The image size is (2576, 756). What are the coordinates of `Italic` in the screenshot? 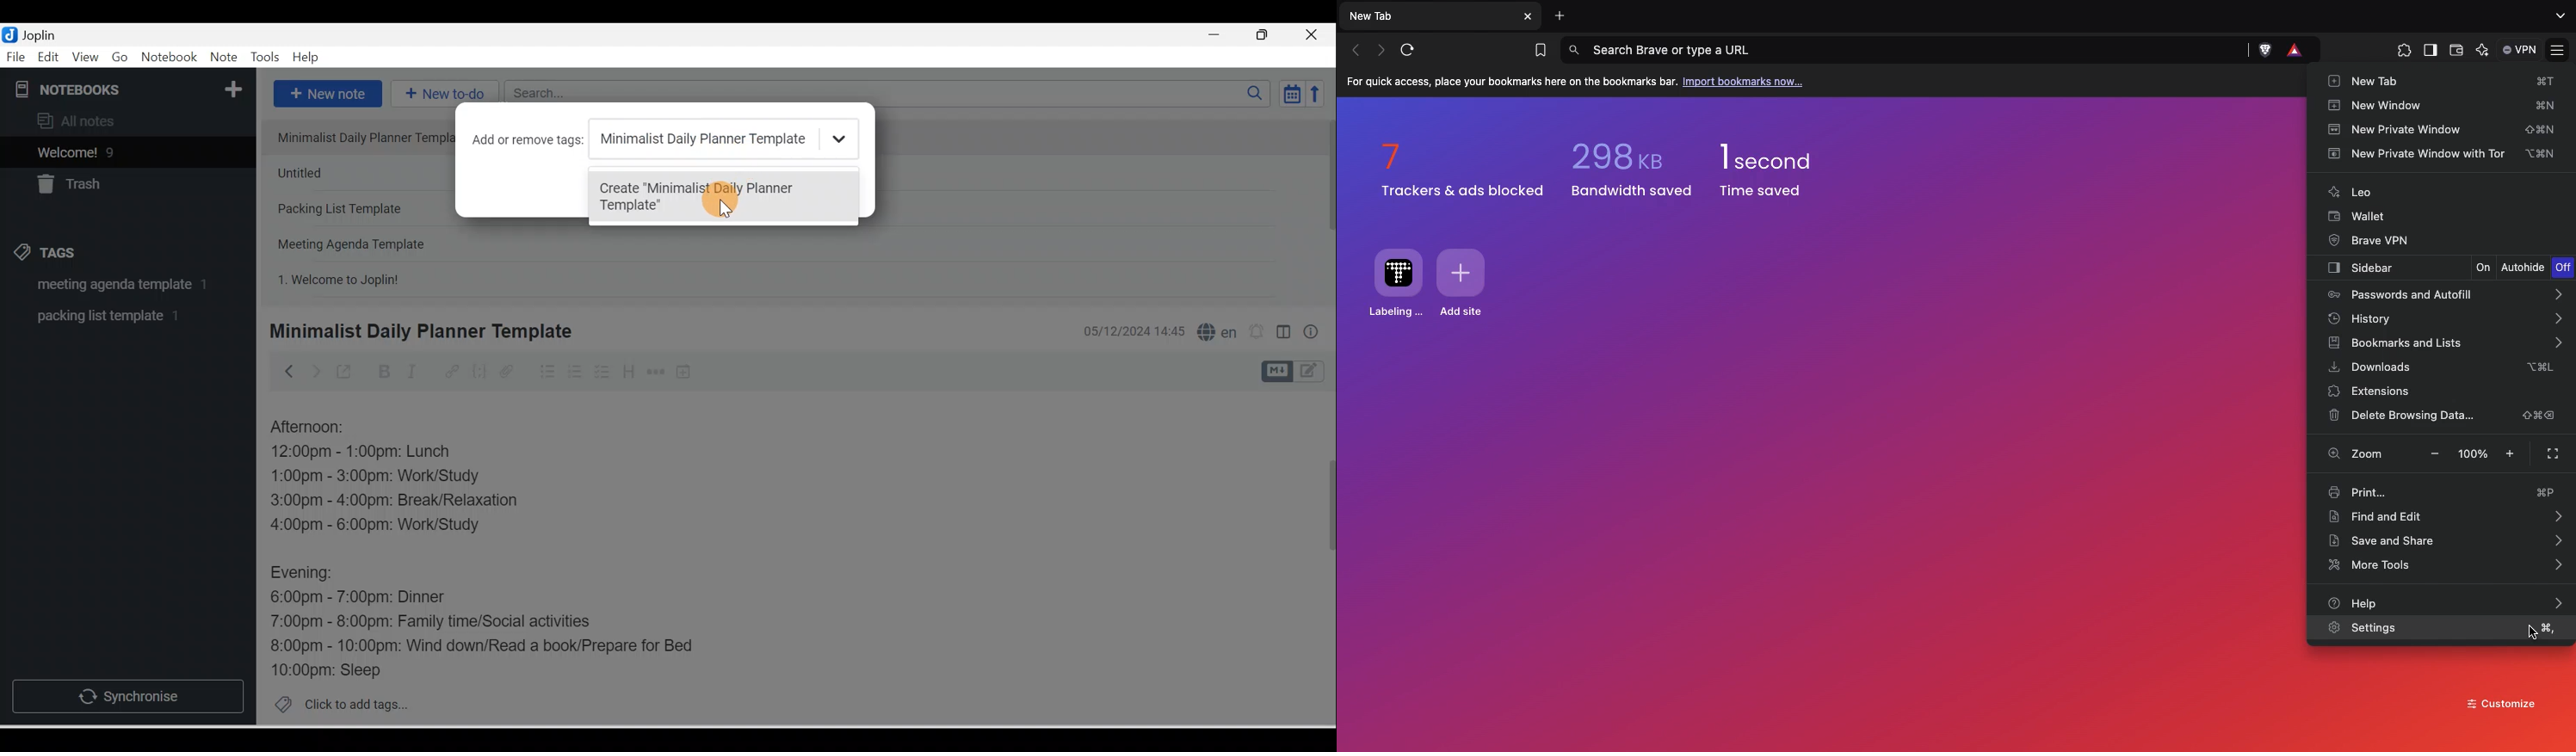 It's located at (414, 374).